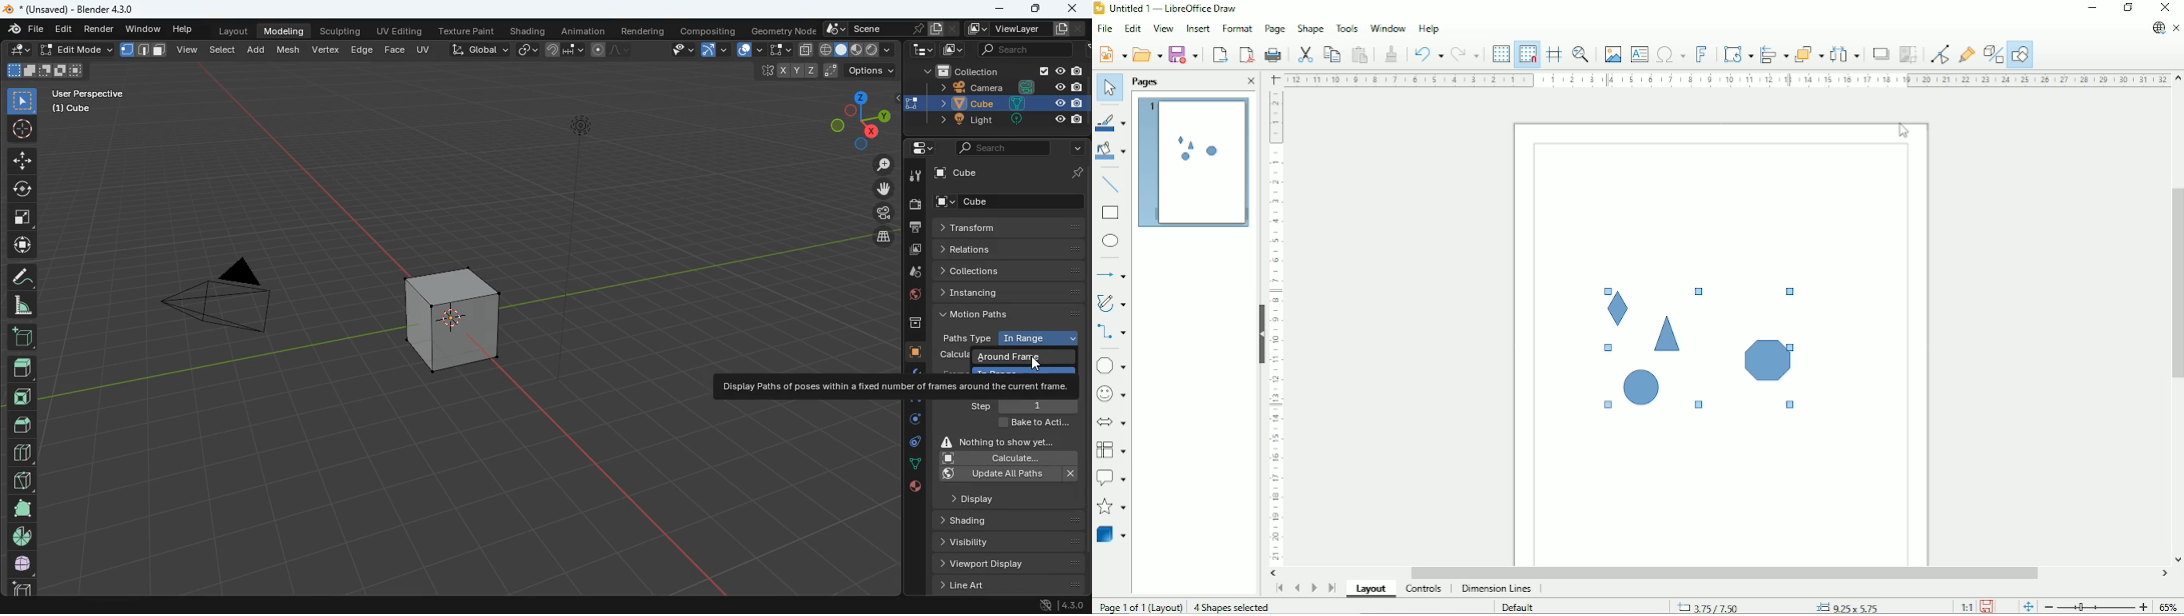 The image size is (2184, 616). Describe the element at coordinates (1466, 55) in the screenshot. I see `Redo` at that location.